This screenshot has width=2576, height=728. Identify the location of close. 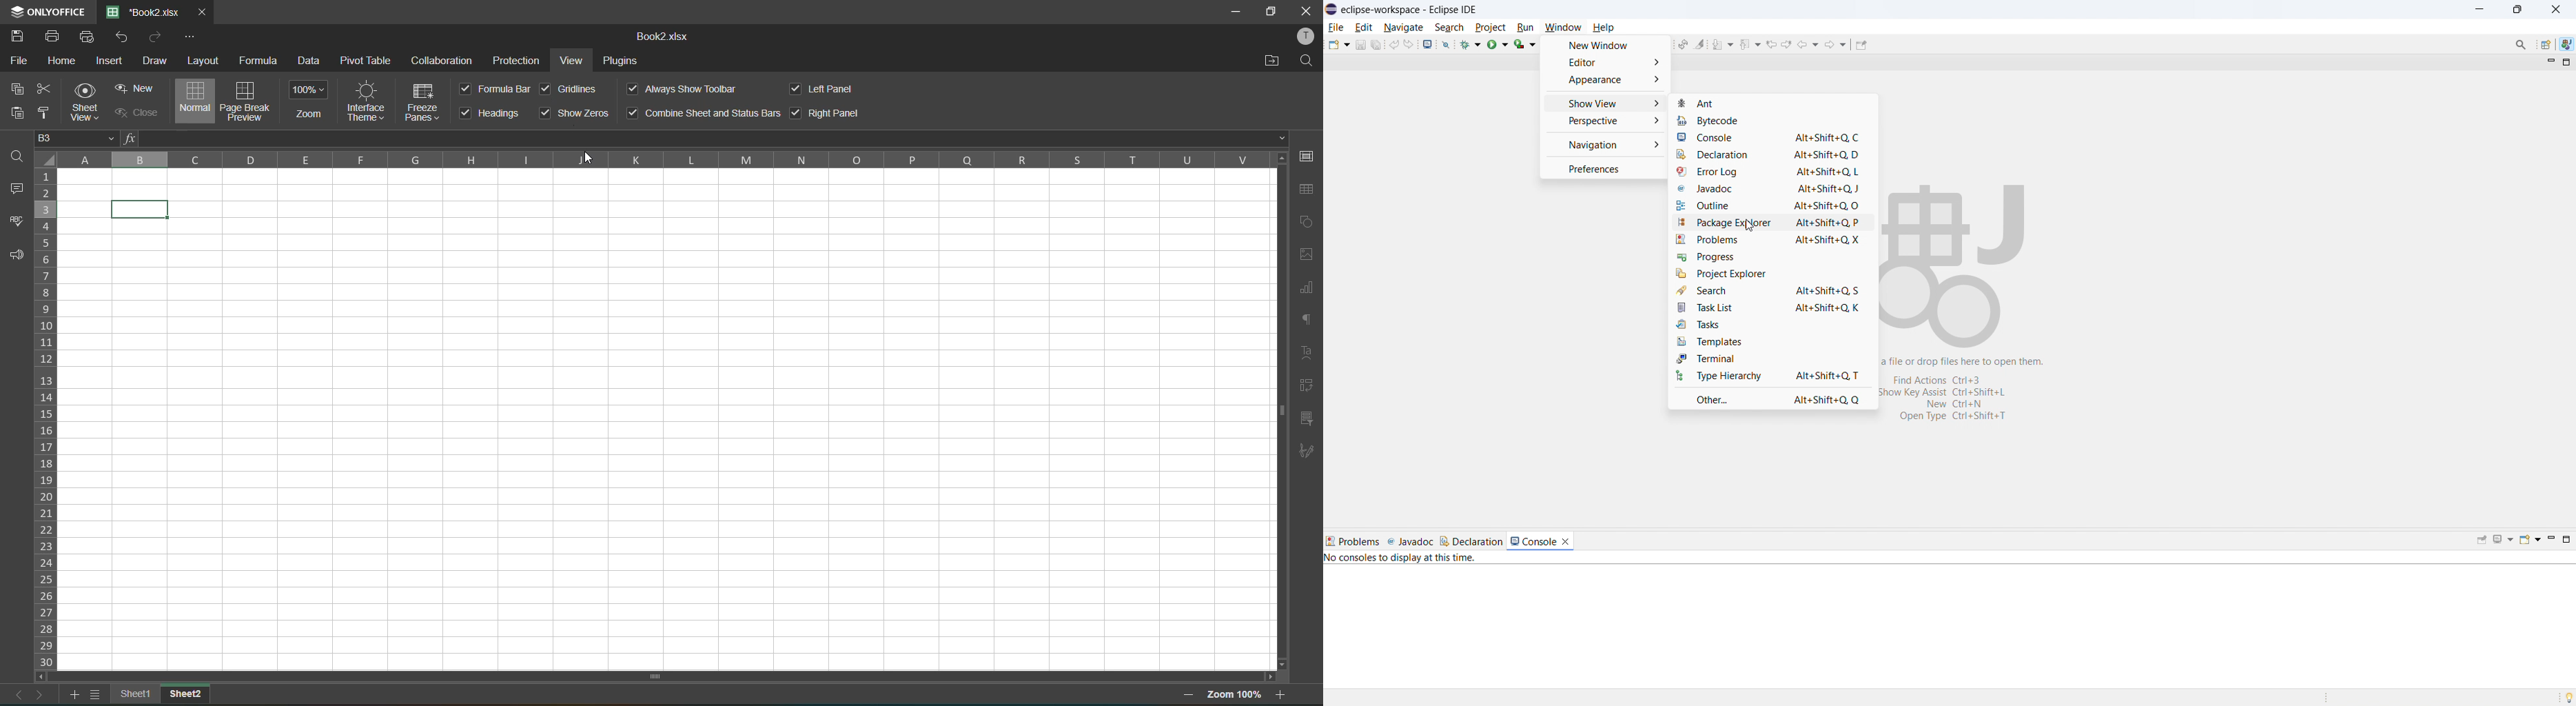
(134, 114).